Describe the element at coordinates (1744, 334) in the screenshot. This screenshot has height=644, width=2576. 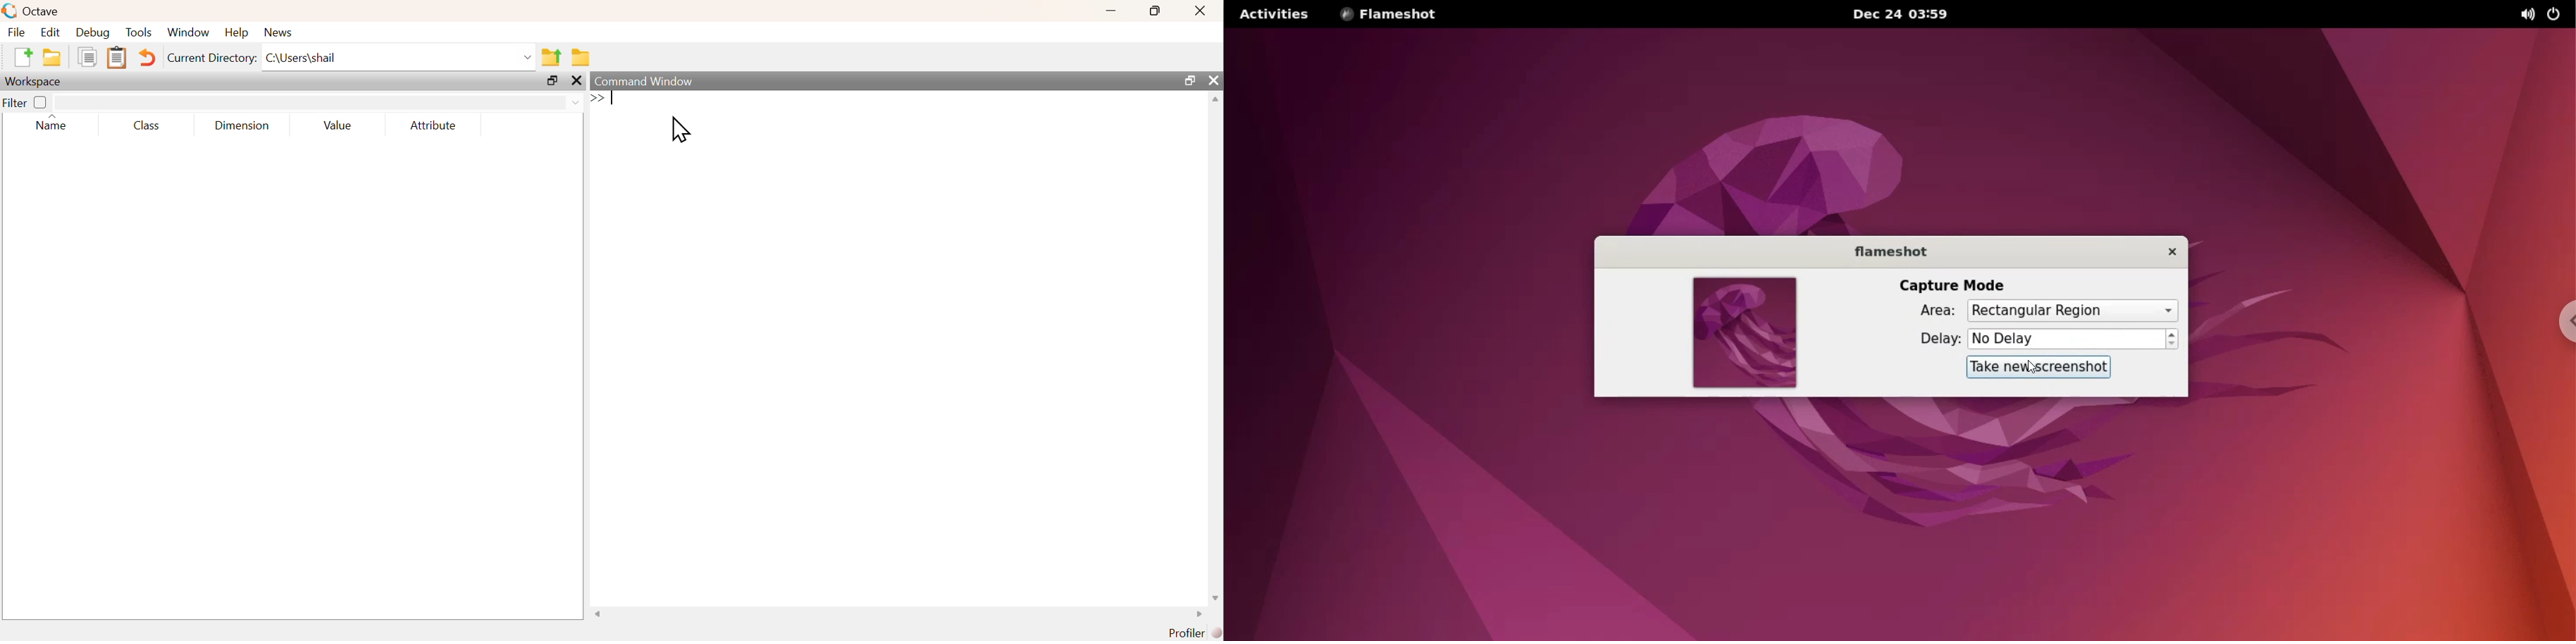
I see `screenshot preview` at that location.